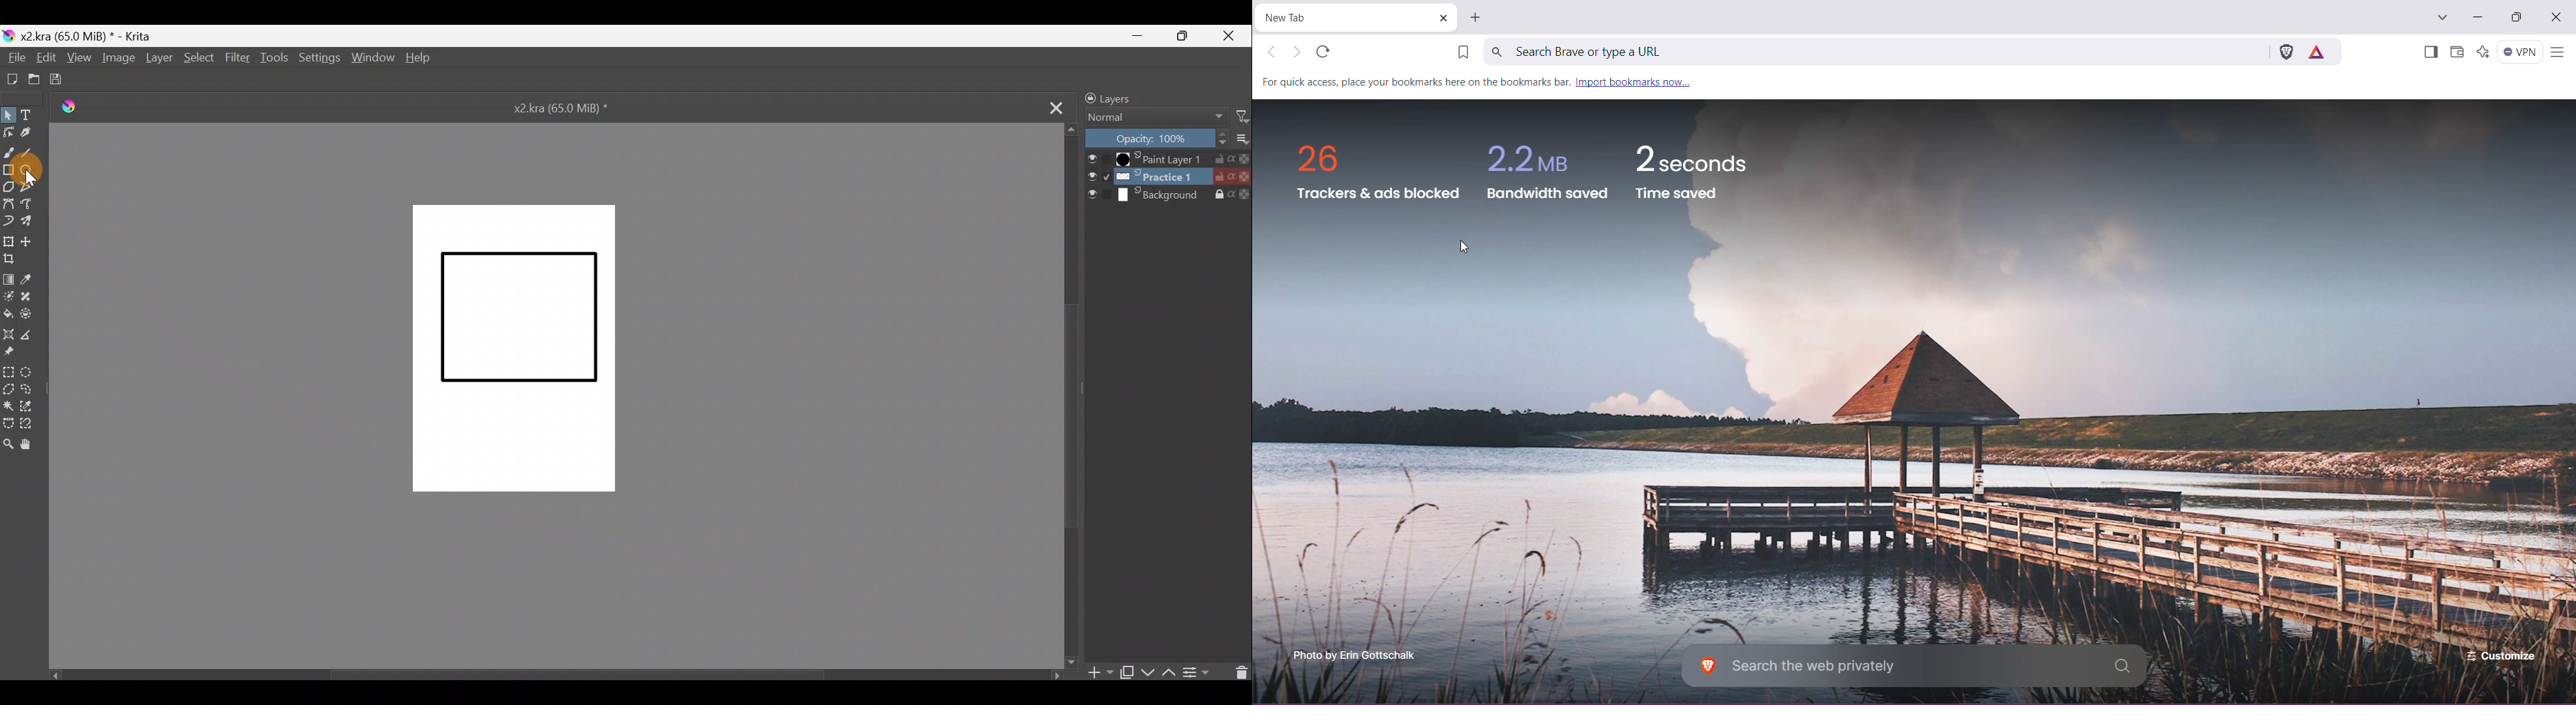  Describe the element at coordinates (1128, 670) in the screenshot. I see `Duplicate layer` at that location.